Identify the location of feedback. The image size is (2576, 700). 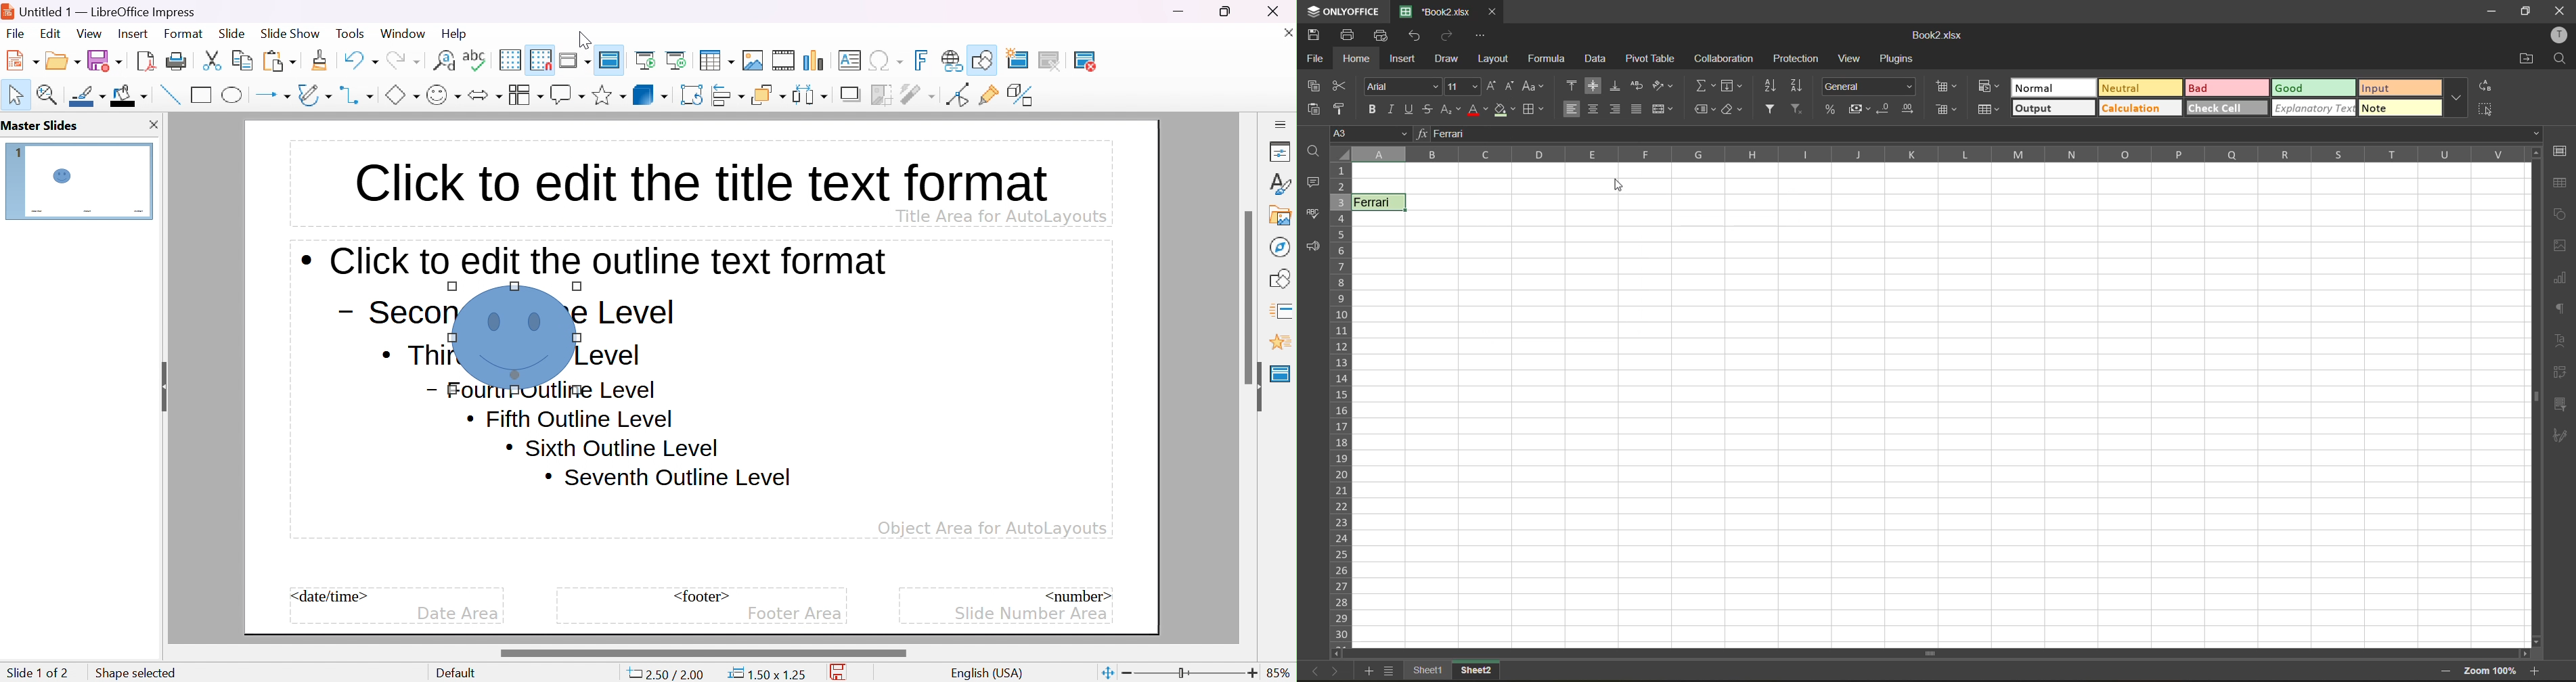
(1313, 246).